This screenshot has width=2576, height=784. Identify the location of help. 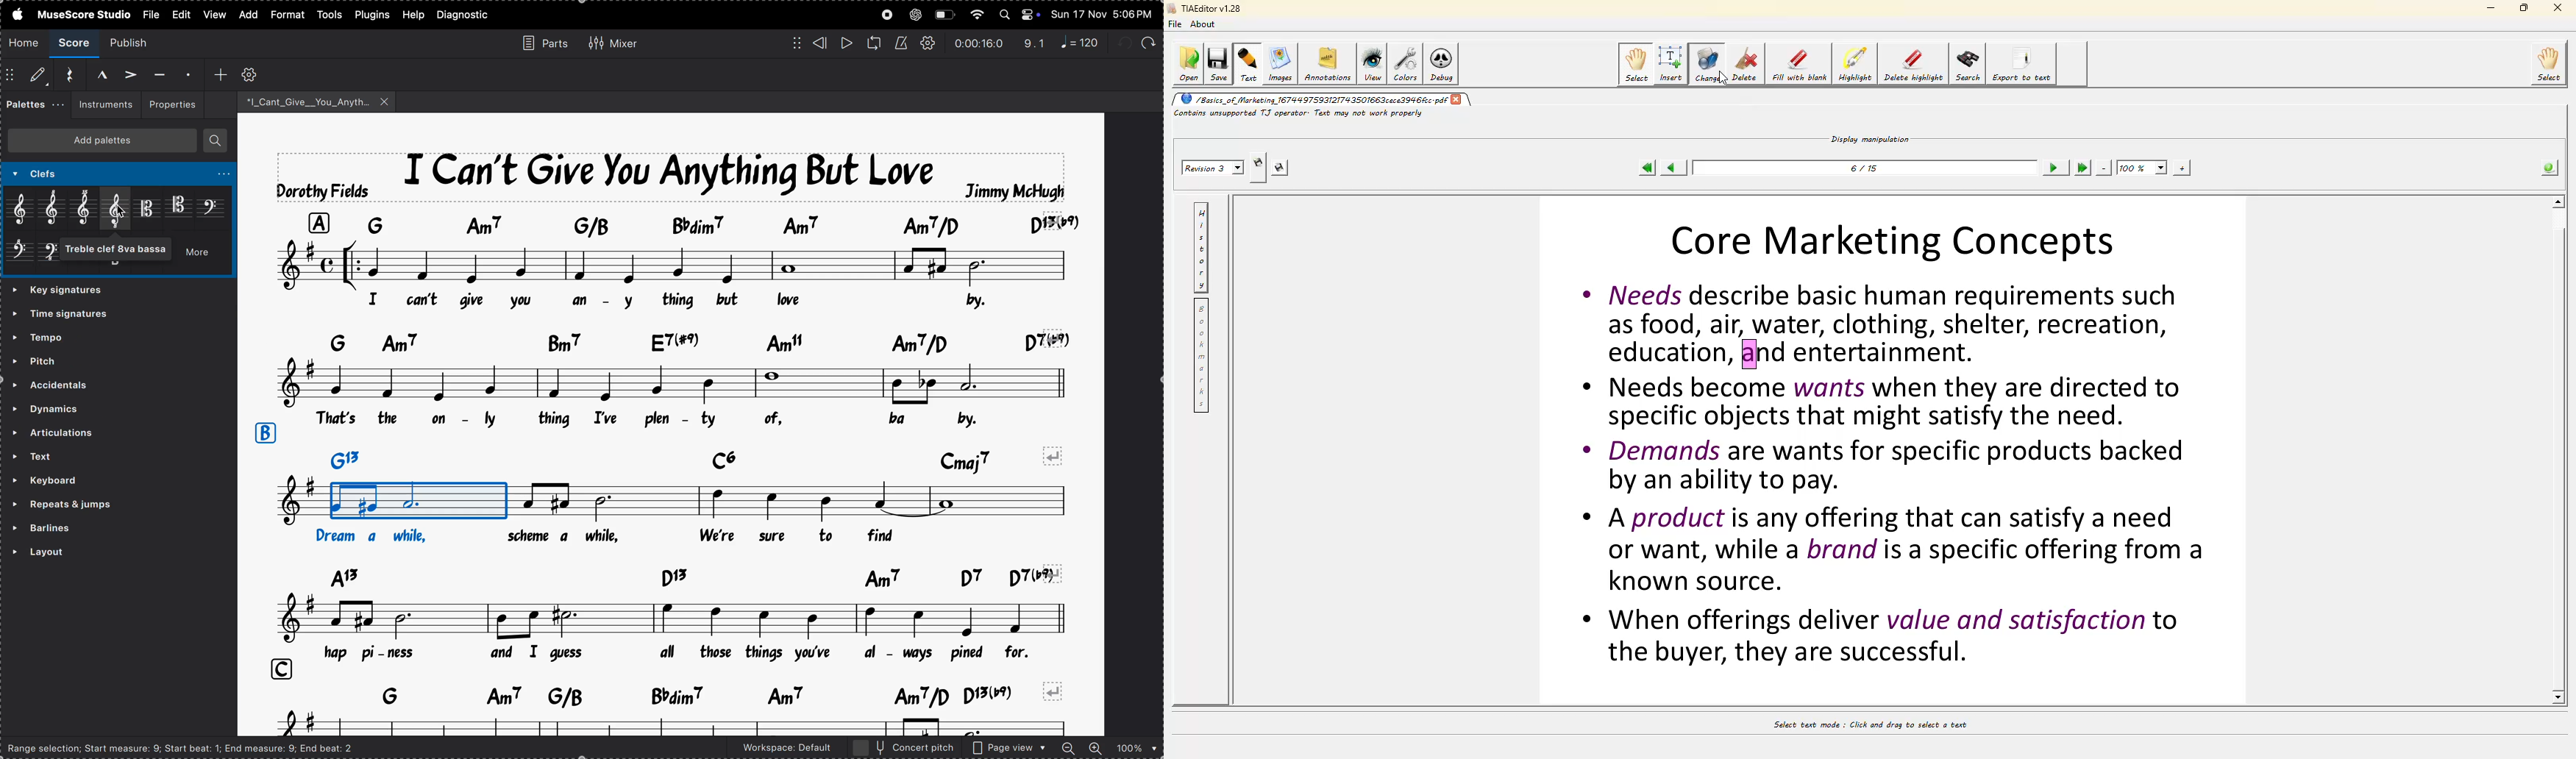
(413, 15).